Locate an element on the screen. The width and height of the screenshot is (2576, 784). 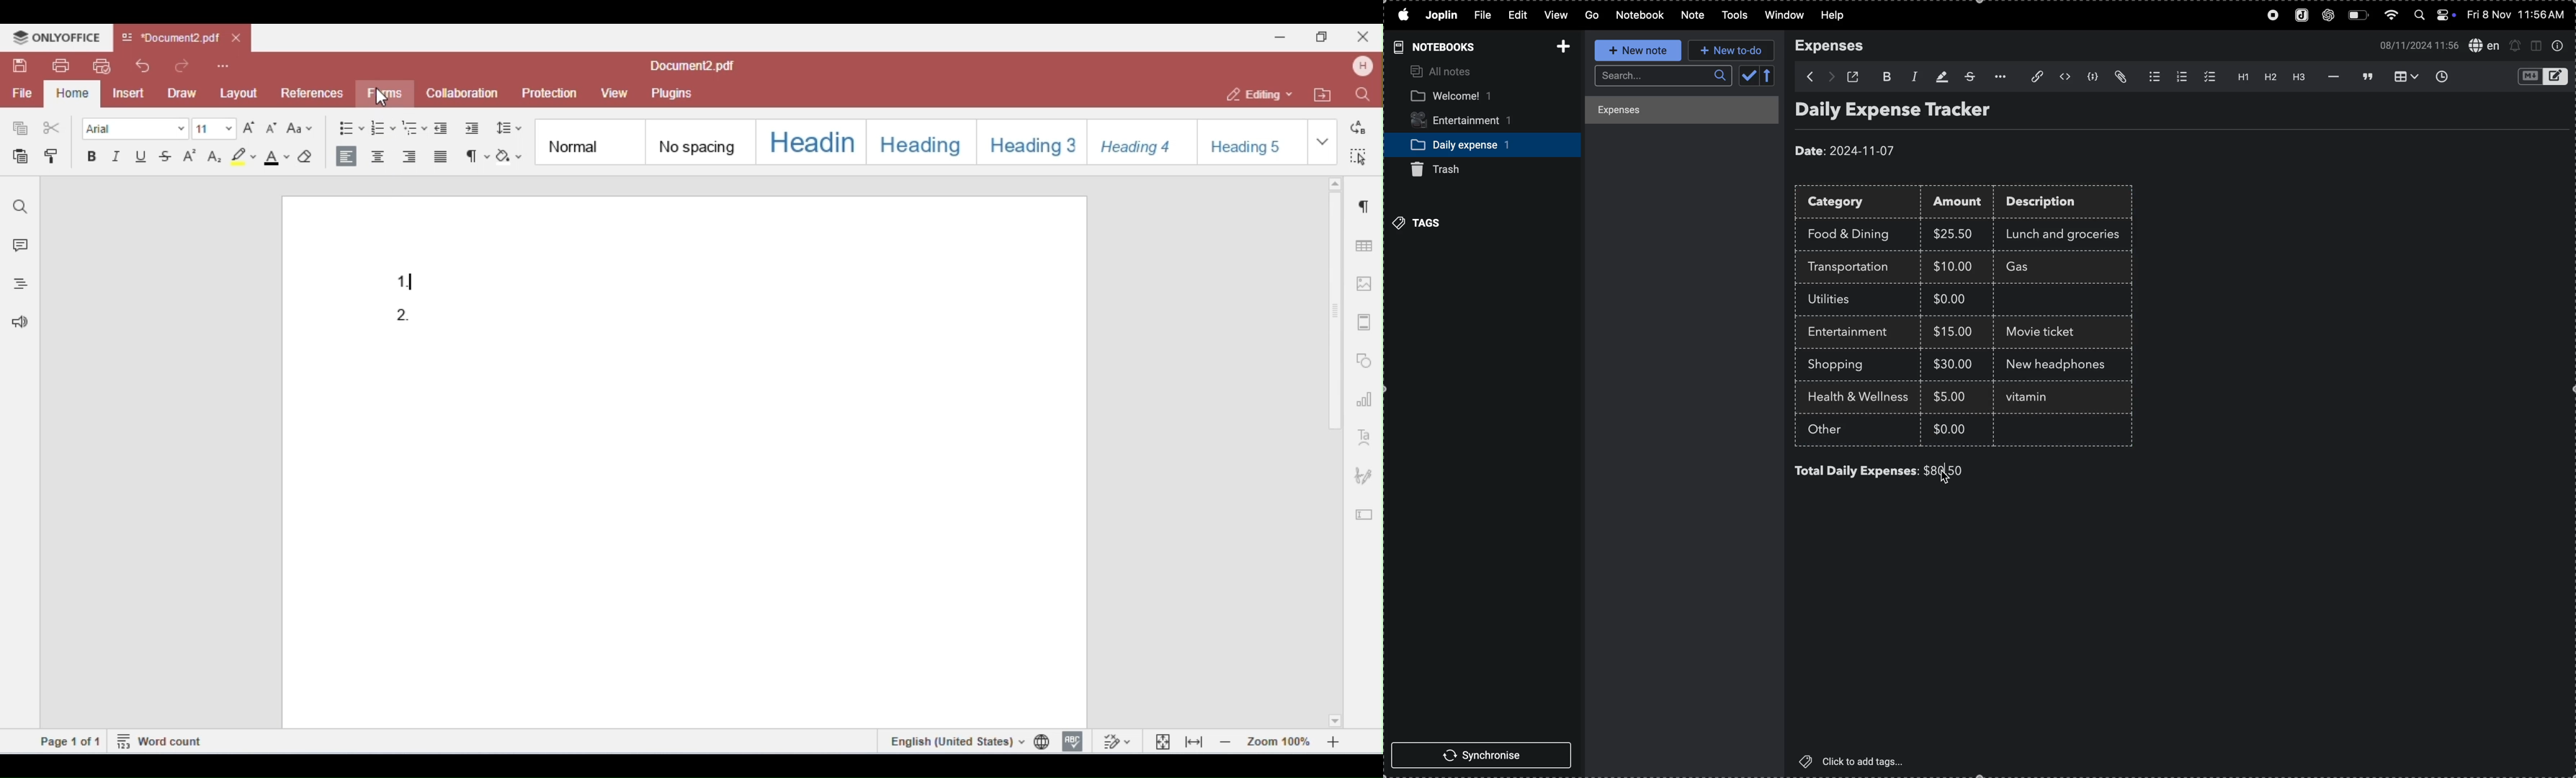
text cursor is located at coordinates (2025, 398).